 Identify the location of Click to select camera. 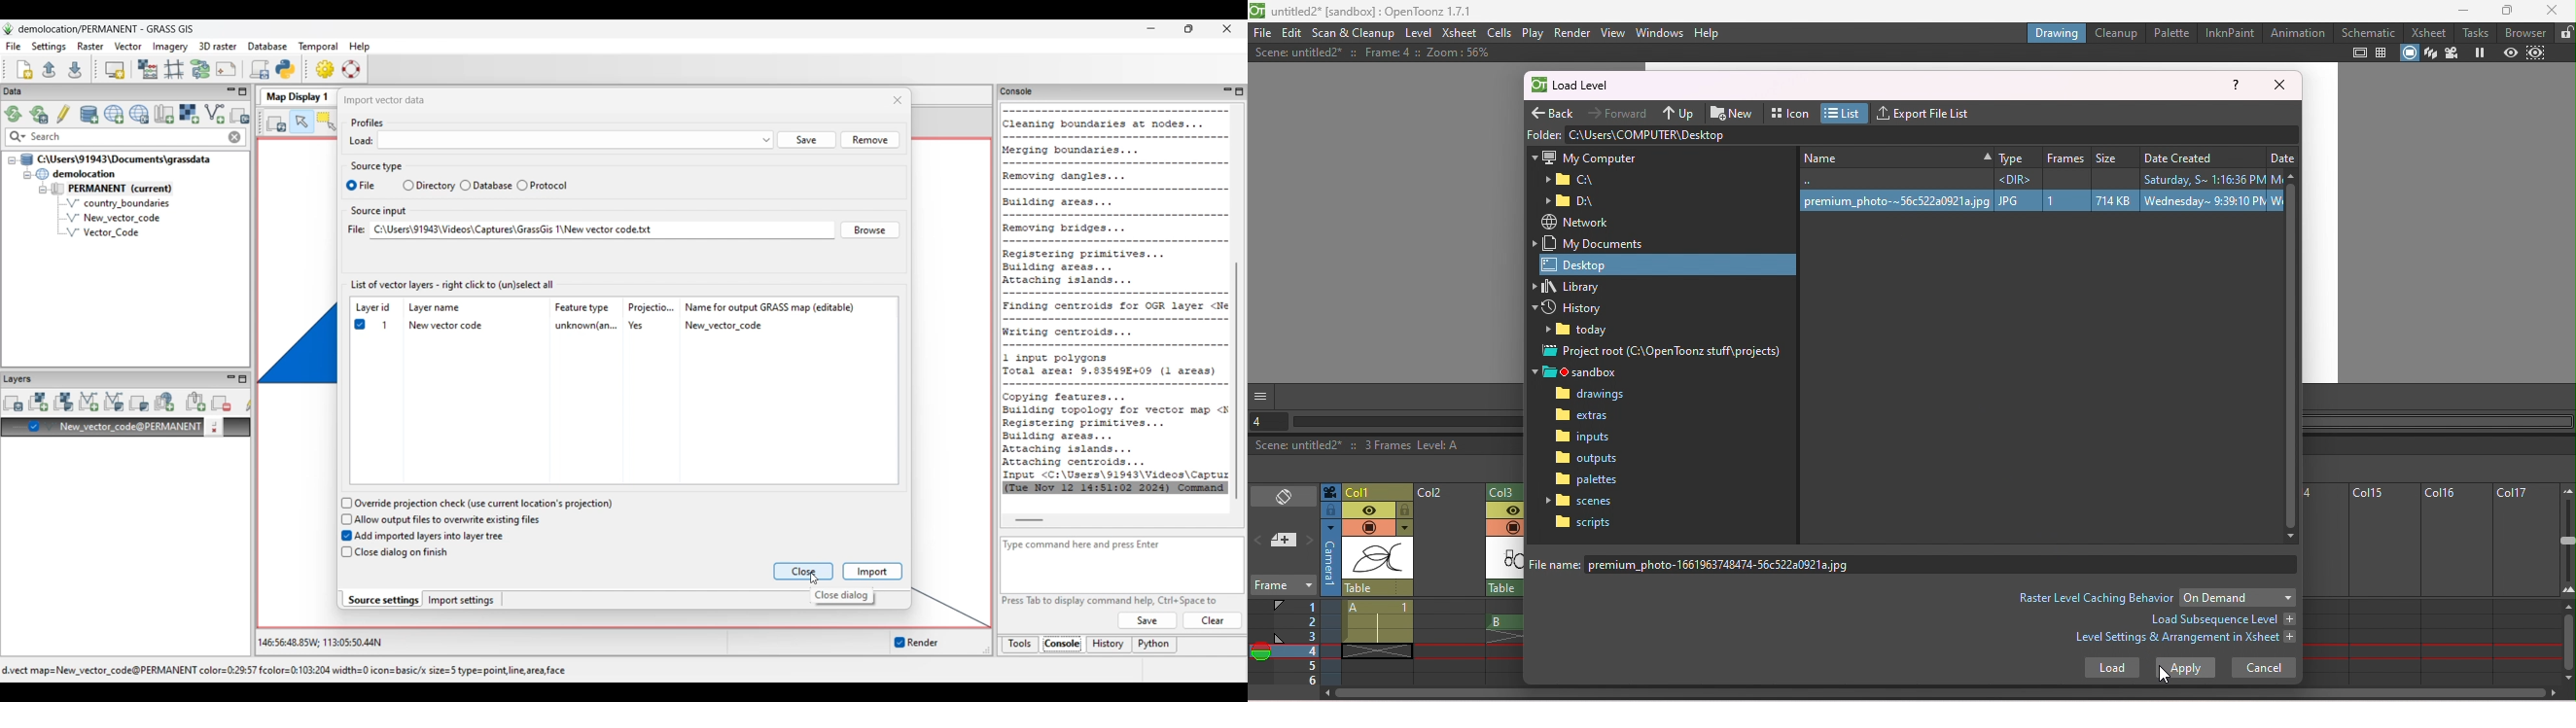
(1331, 558).